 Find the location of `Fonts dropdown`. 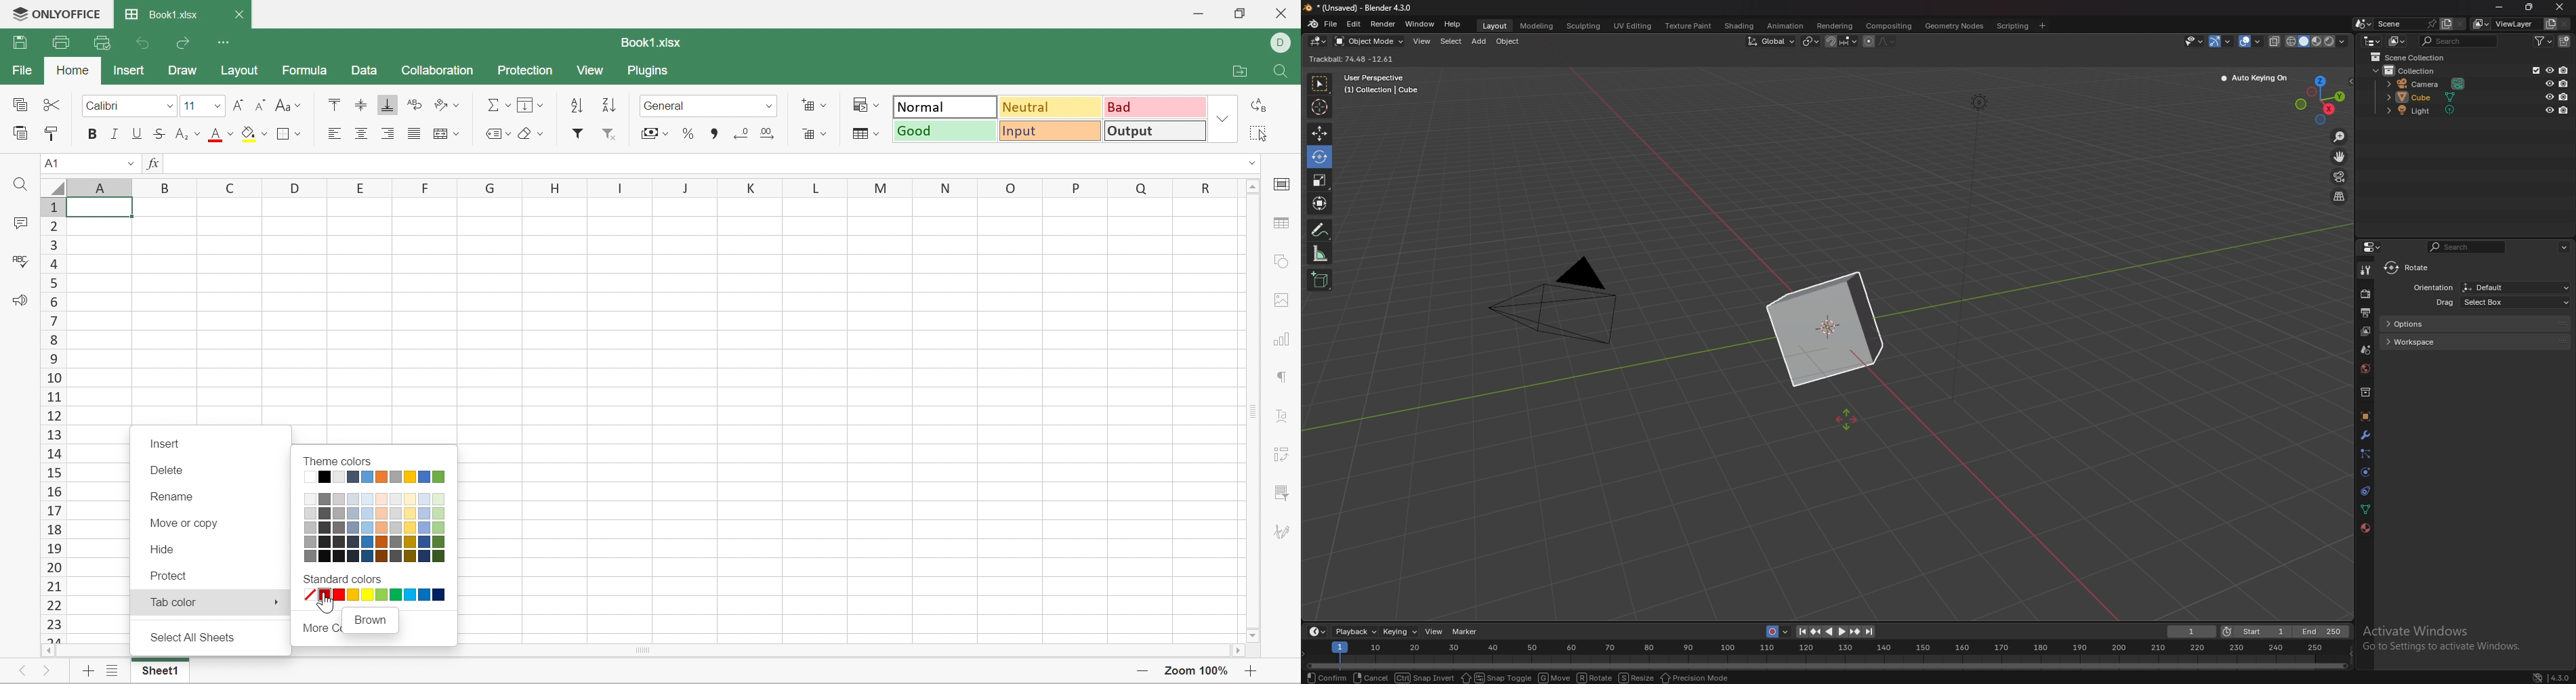

Fonts dropdown is located at coordinates (217, 108).